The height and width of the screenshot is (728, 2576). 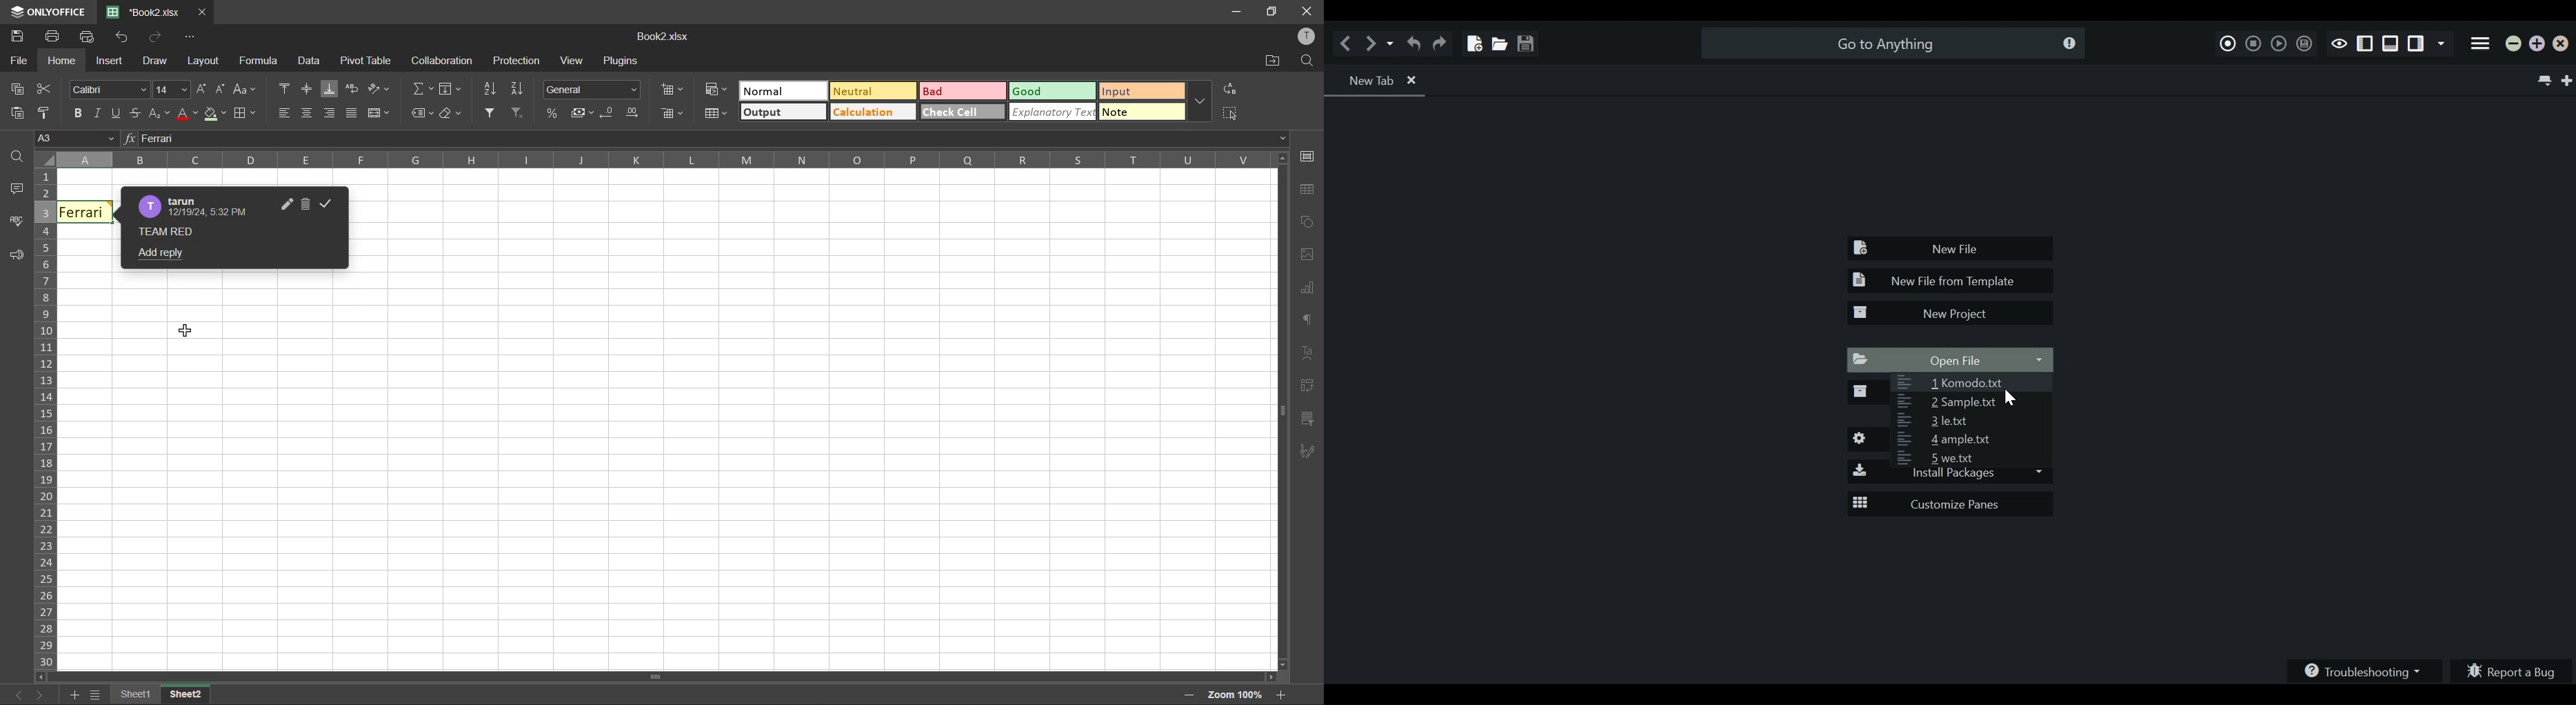 What do you see at coordinates (550, 113) in the screenshot?
I see `percent` at bounding box center [550, 113].